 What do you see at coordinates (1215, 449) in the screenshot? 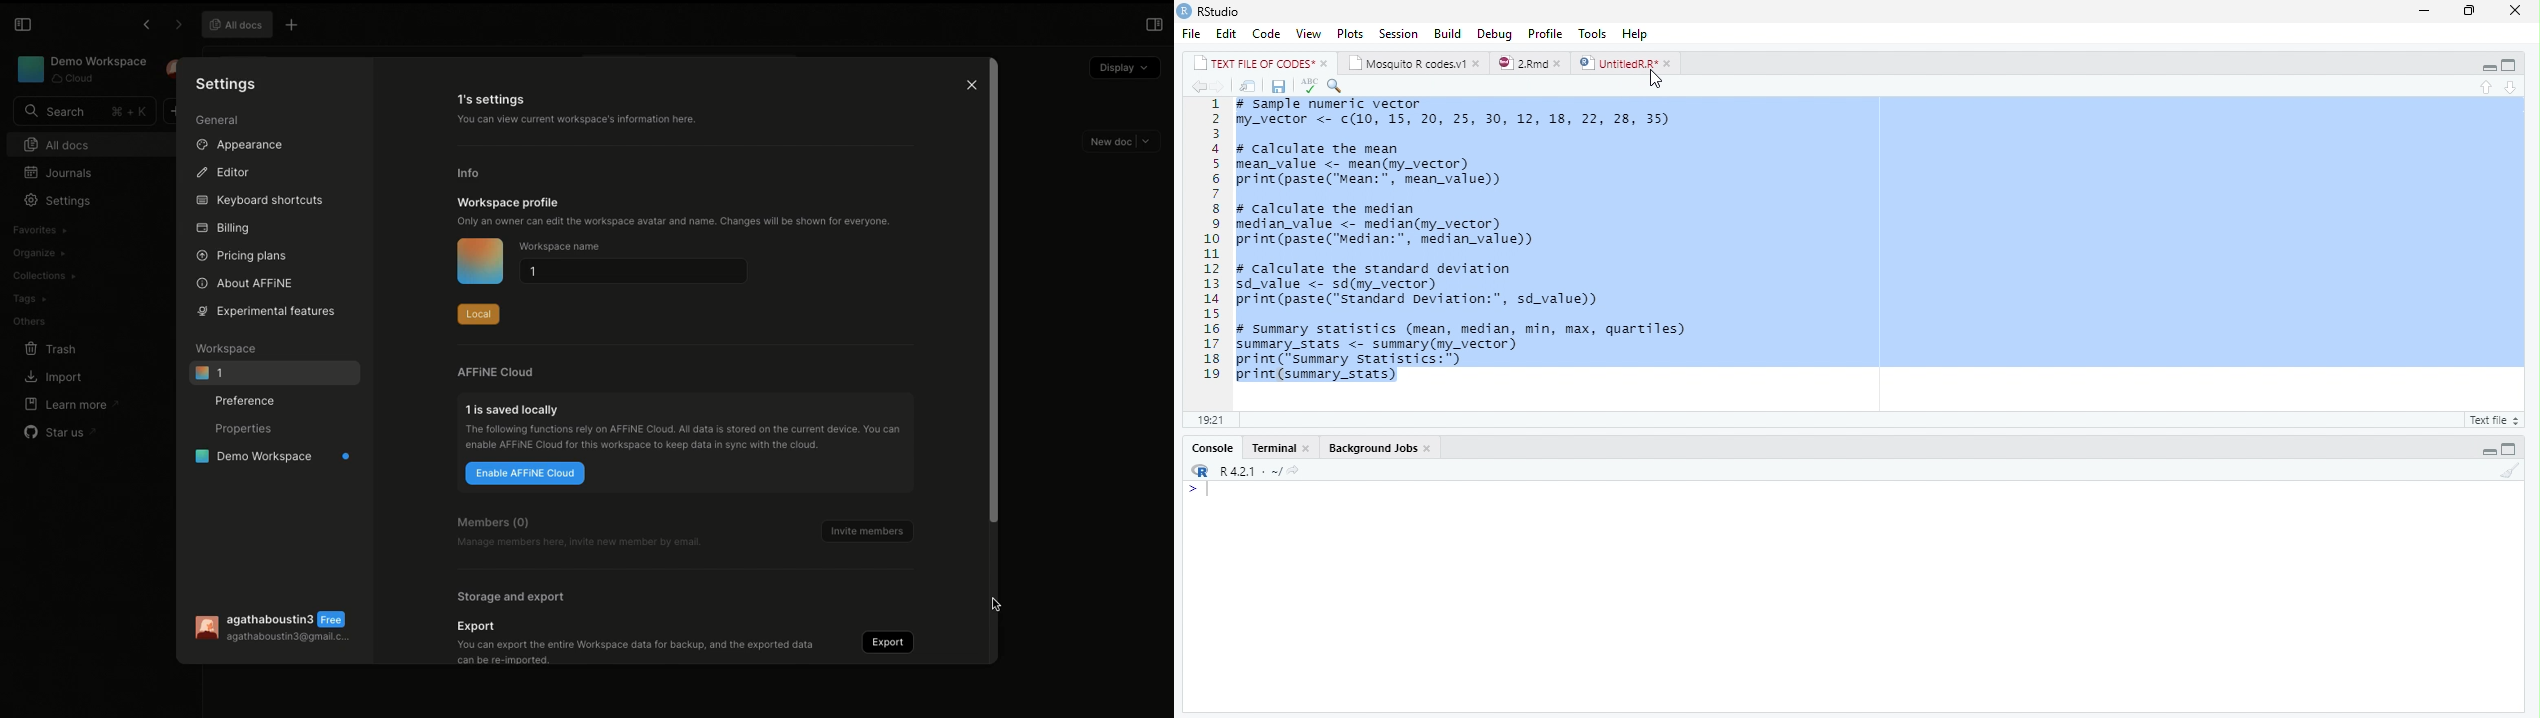
I see `Console` at bounding box center [1215, 449].